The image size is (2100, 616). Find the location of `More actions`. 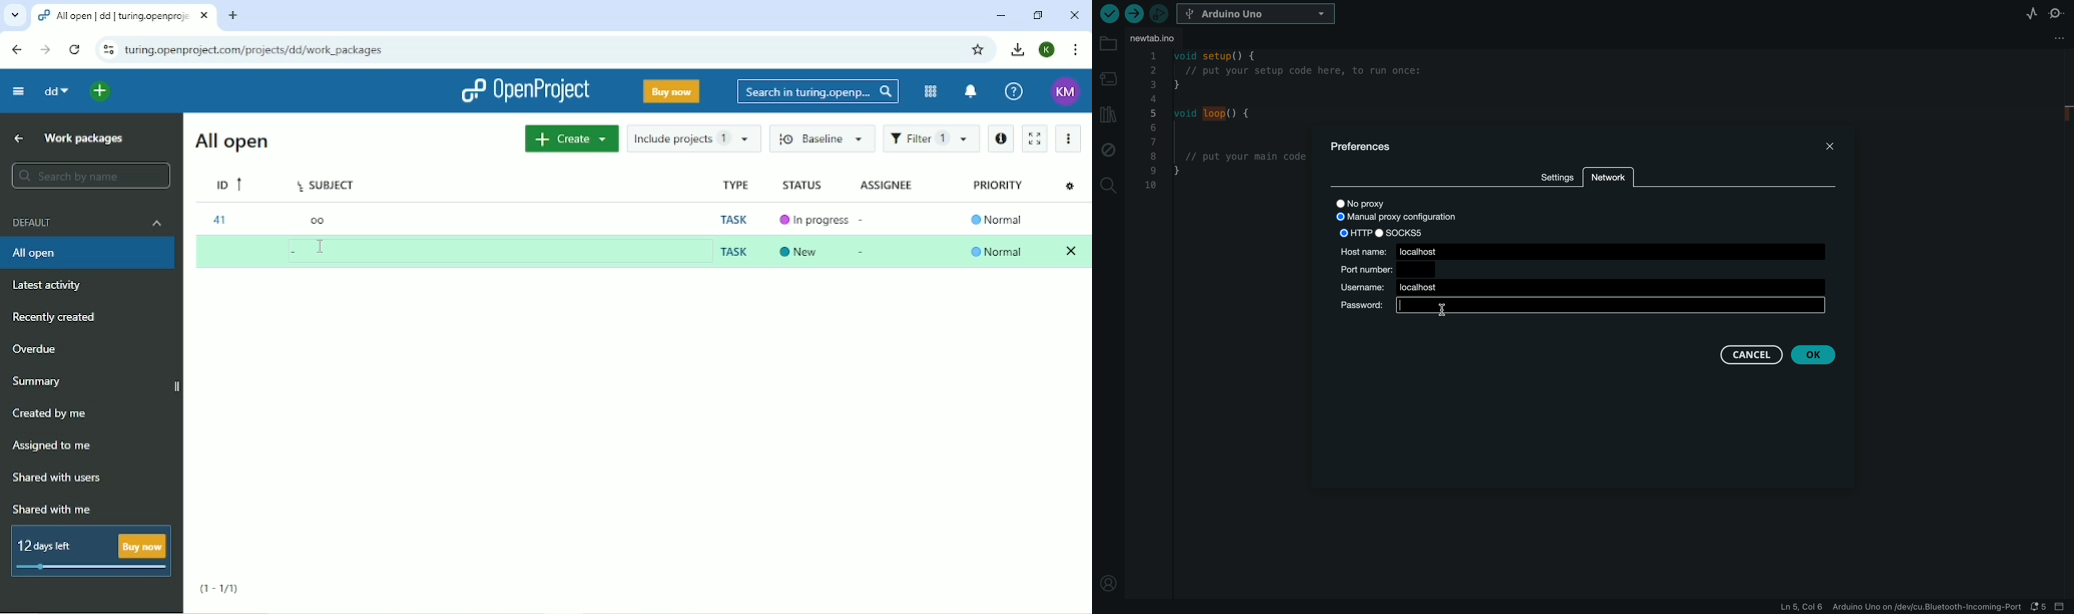

More actions is located at coordinates (1070, 137).